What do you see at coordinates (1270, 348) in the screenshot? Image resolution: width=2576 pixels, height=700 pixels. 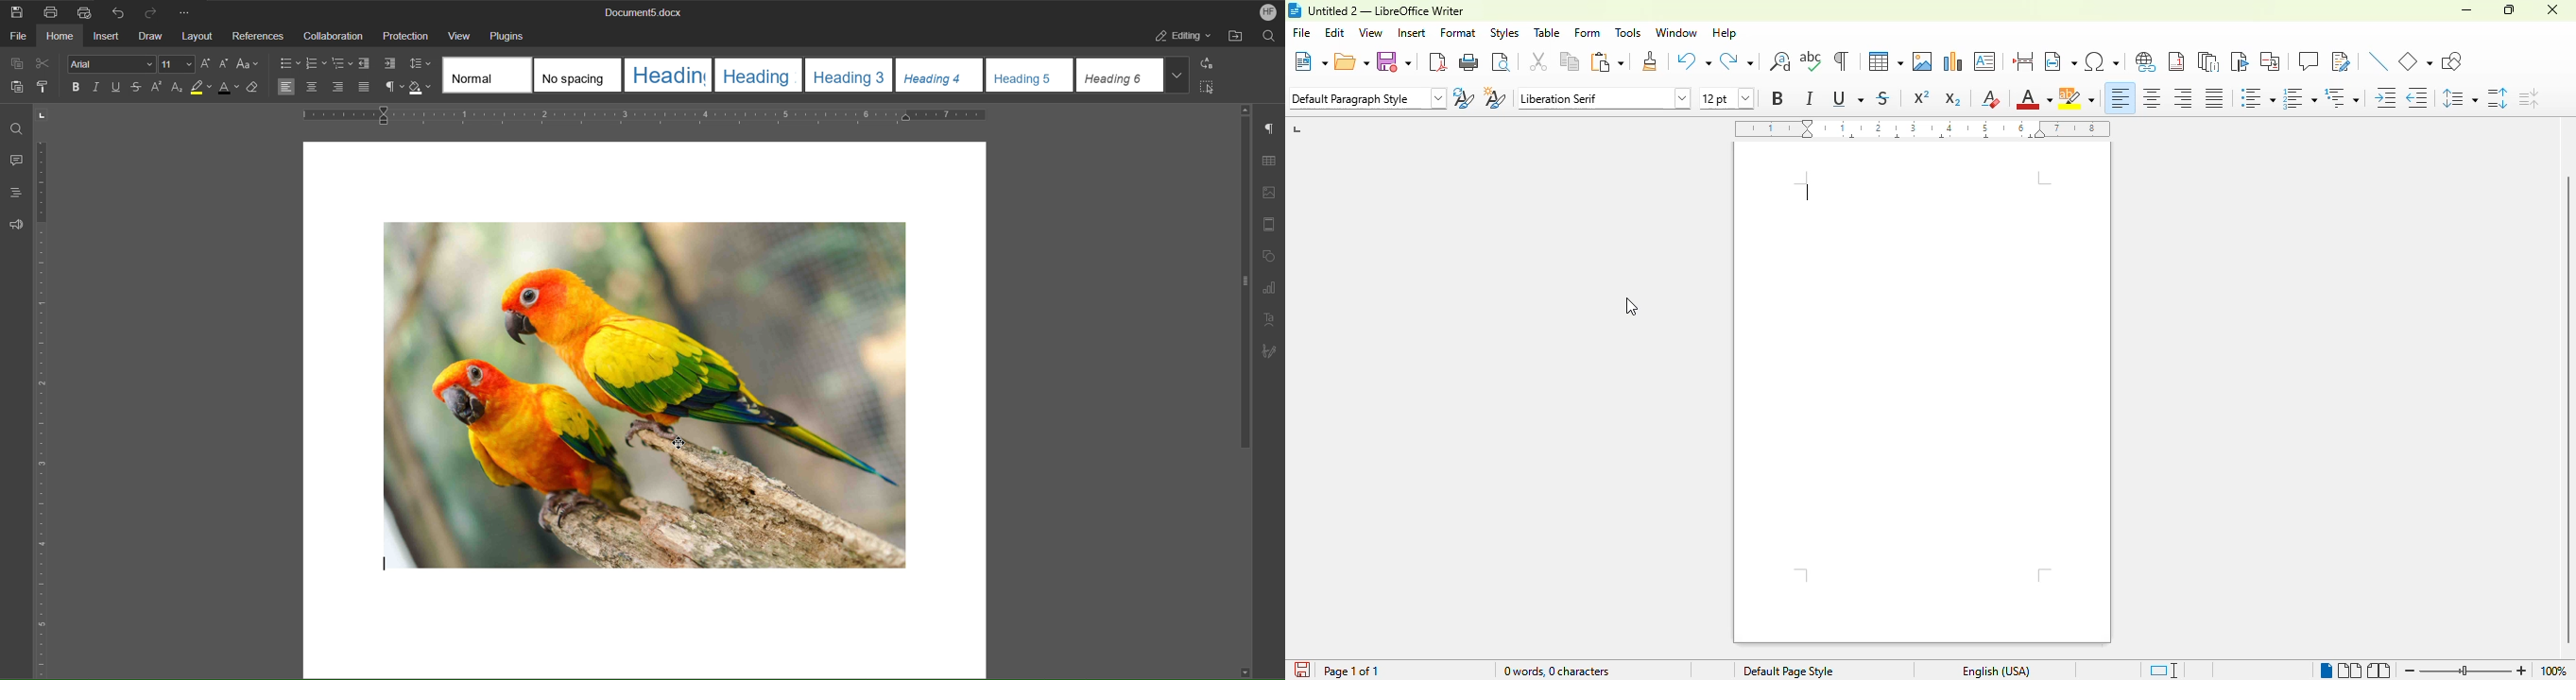 I see `Signature` at bounding box center [1270, 348].